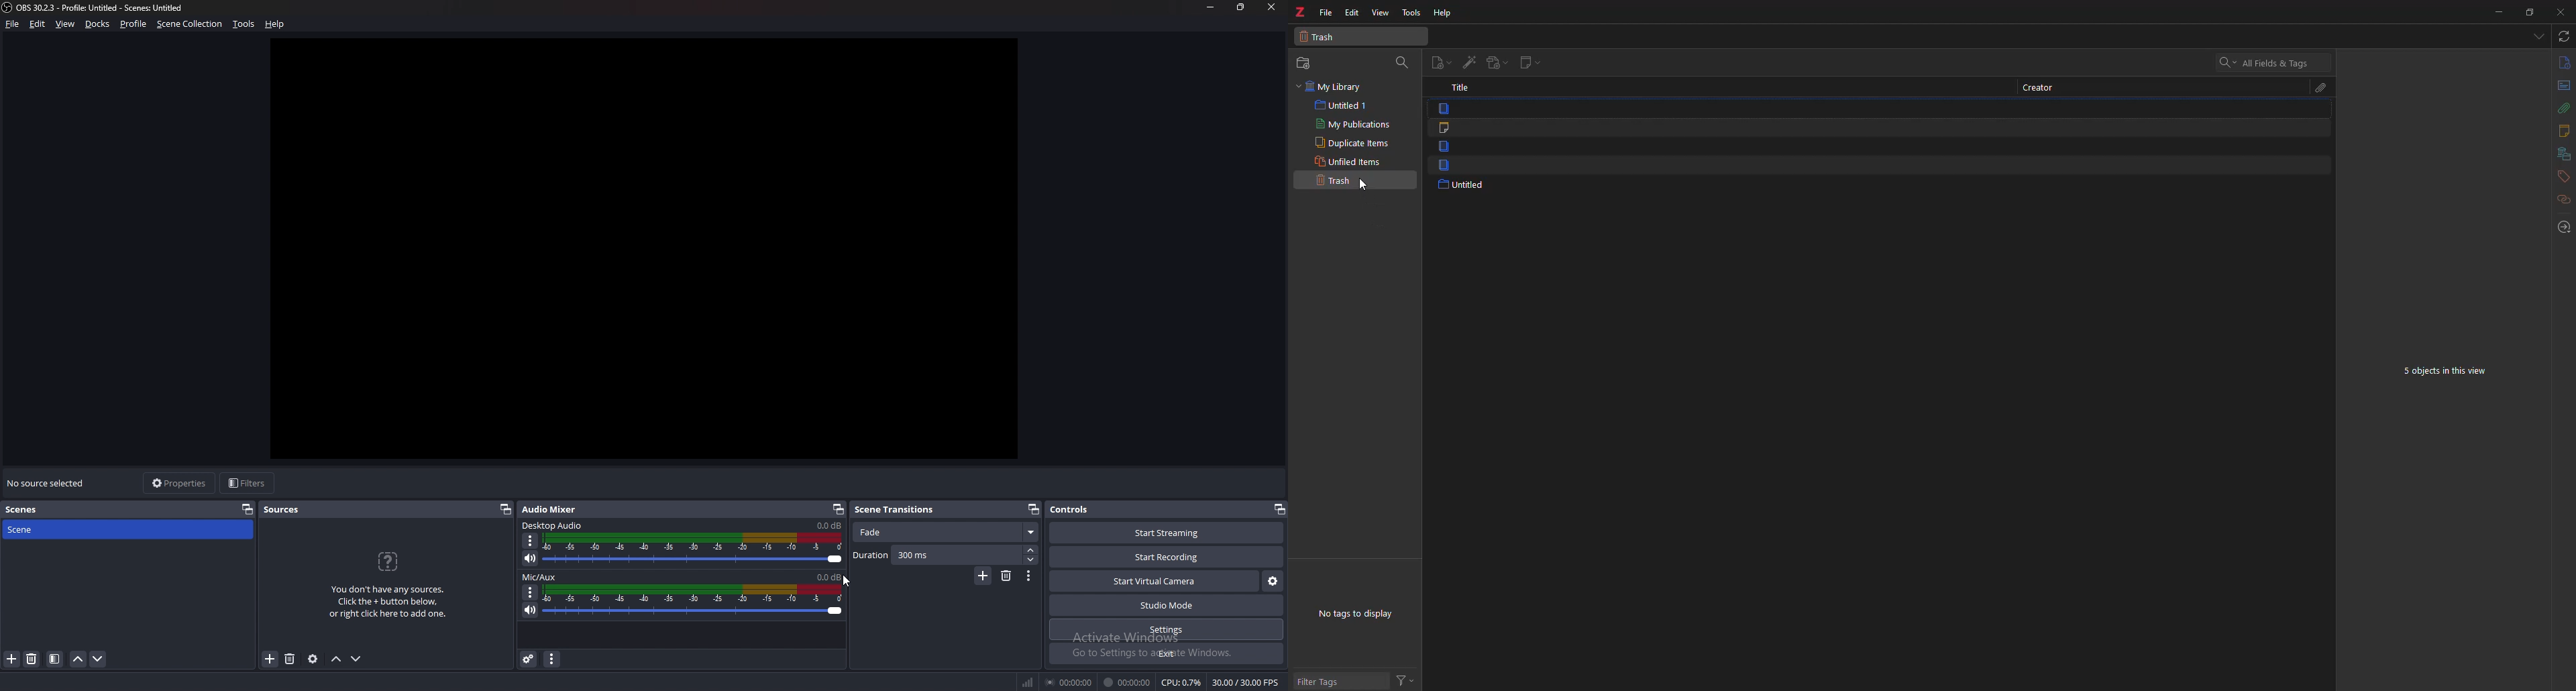 The width and height of the screenshot is (2576, 700). Describe the element at coordinates (531, 558) in the screenshot. I see `mute` at that location.